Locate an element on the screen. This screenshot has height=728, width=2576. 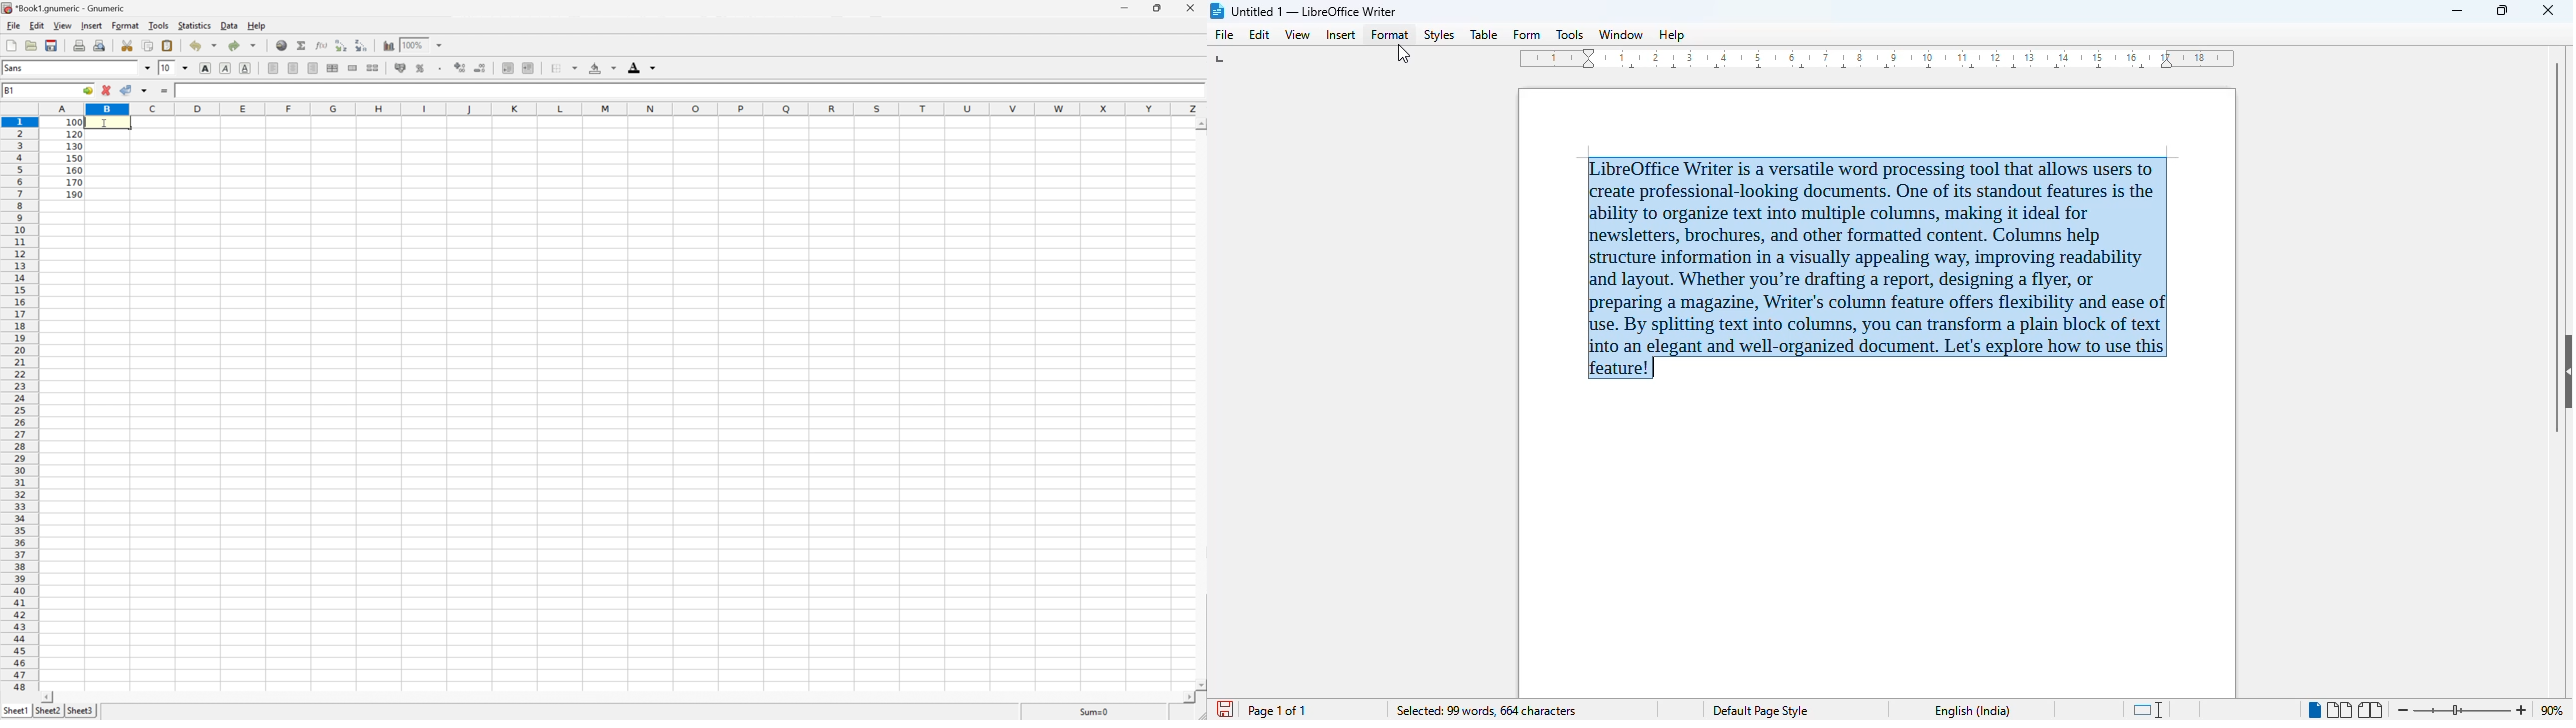
Sans is located at coordinates (15, 68).